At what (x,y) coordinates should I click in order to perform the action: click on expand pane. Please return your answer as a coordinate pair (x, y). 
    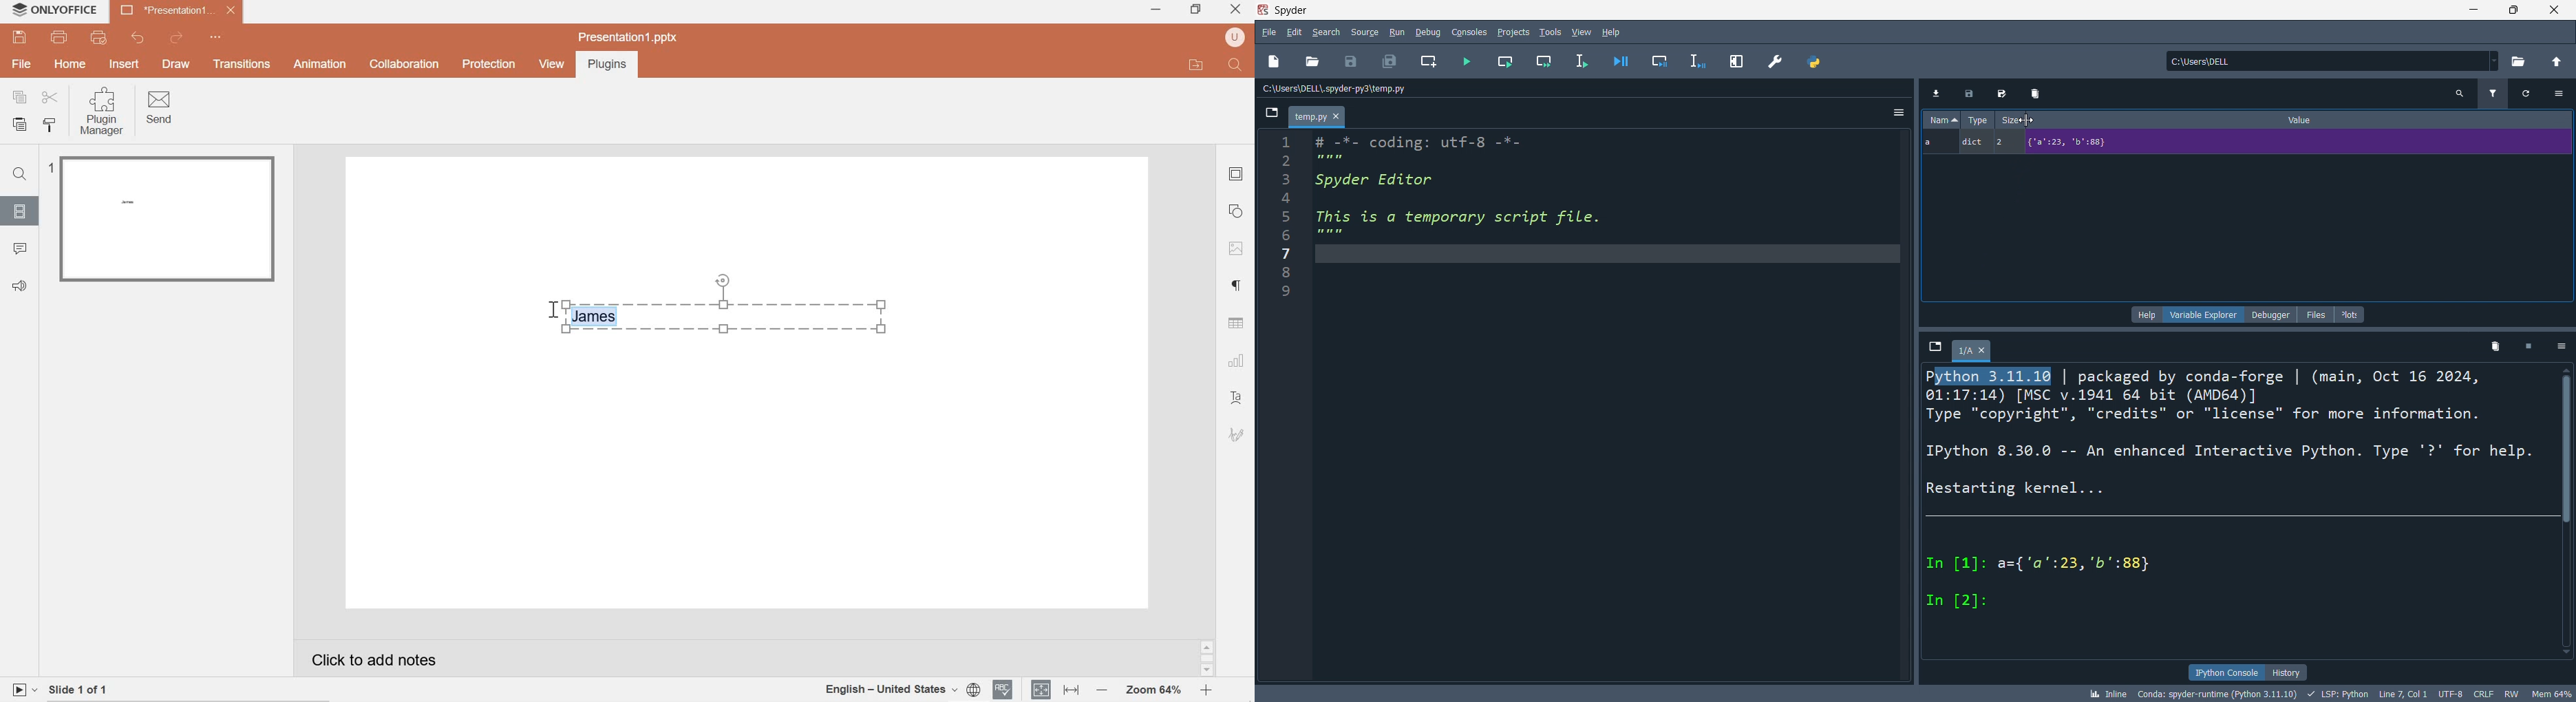
    Looking at the image, I should click on (1734, 59).